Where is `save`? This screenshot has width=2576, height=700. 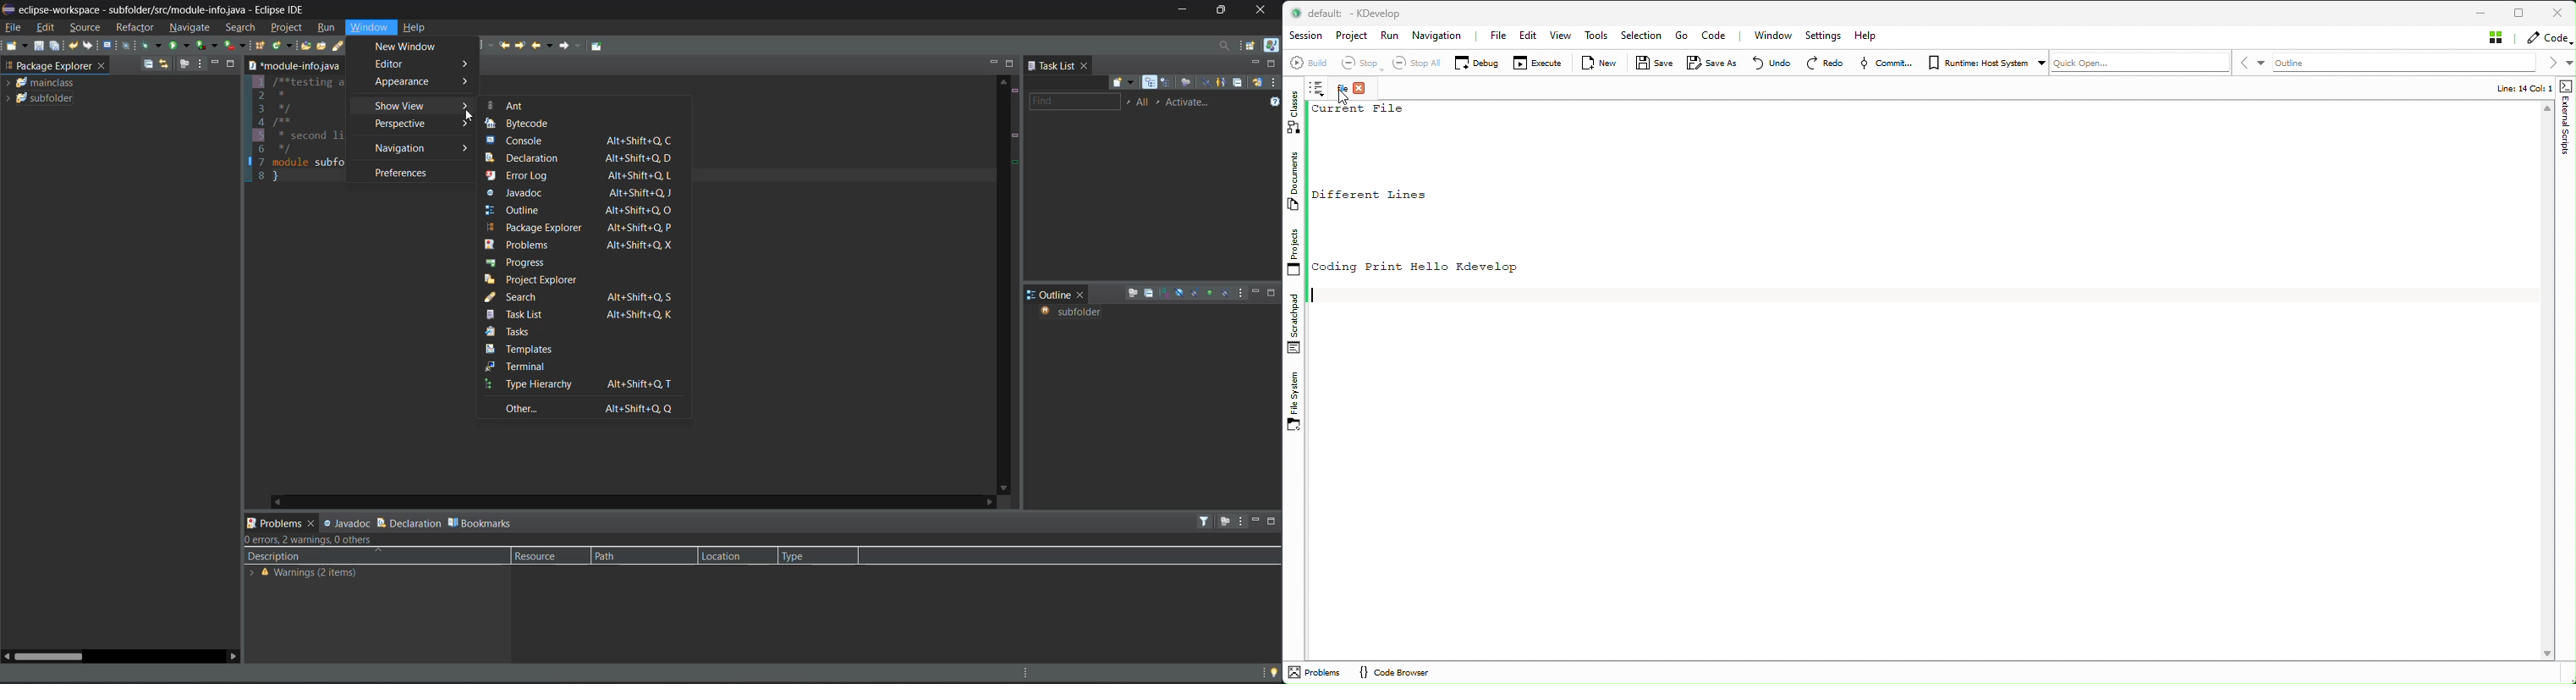
save is located at coordinates (40, 46).